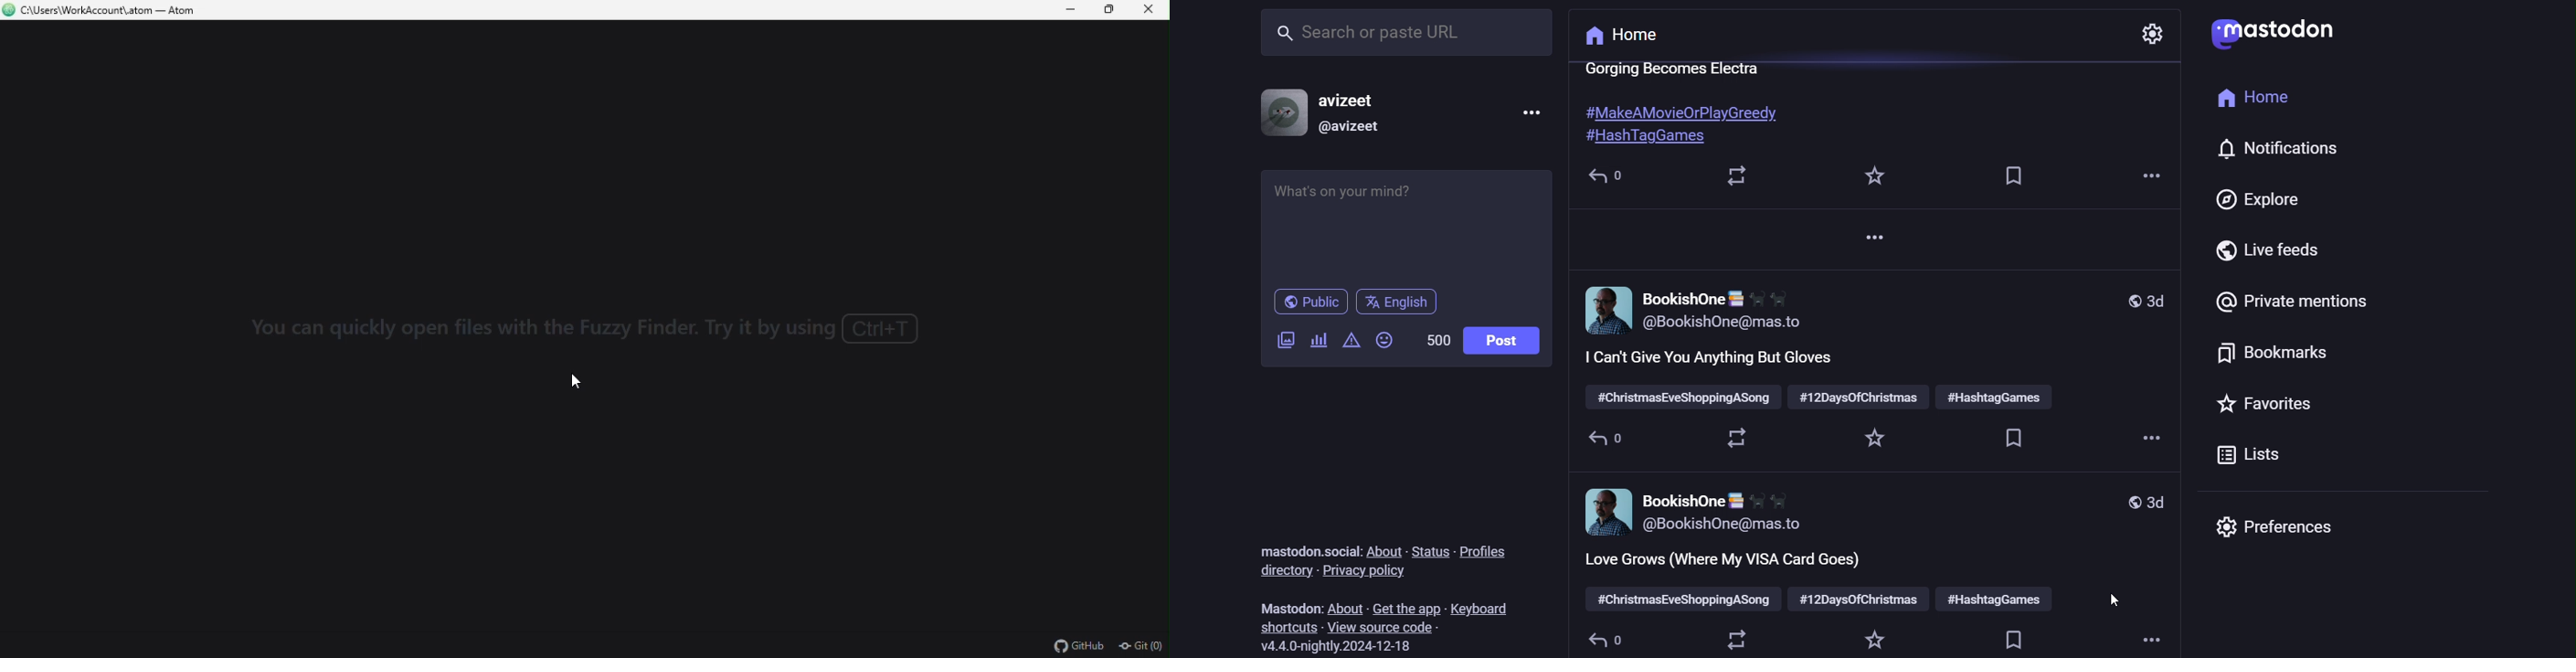 The image size is (2576, 672). I want to click on post, so click(1503, 340).